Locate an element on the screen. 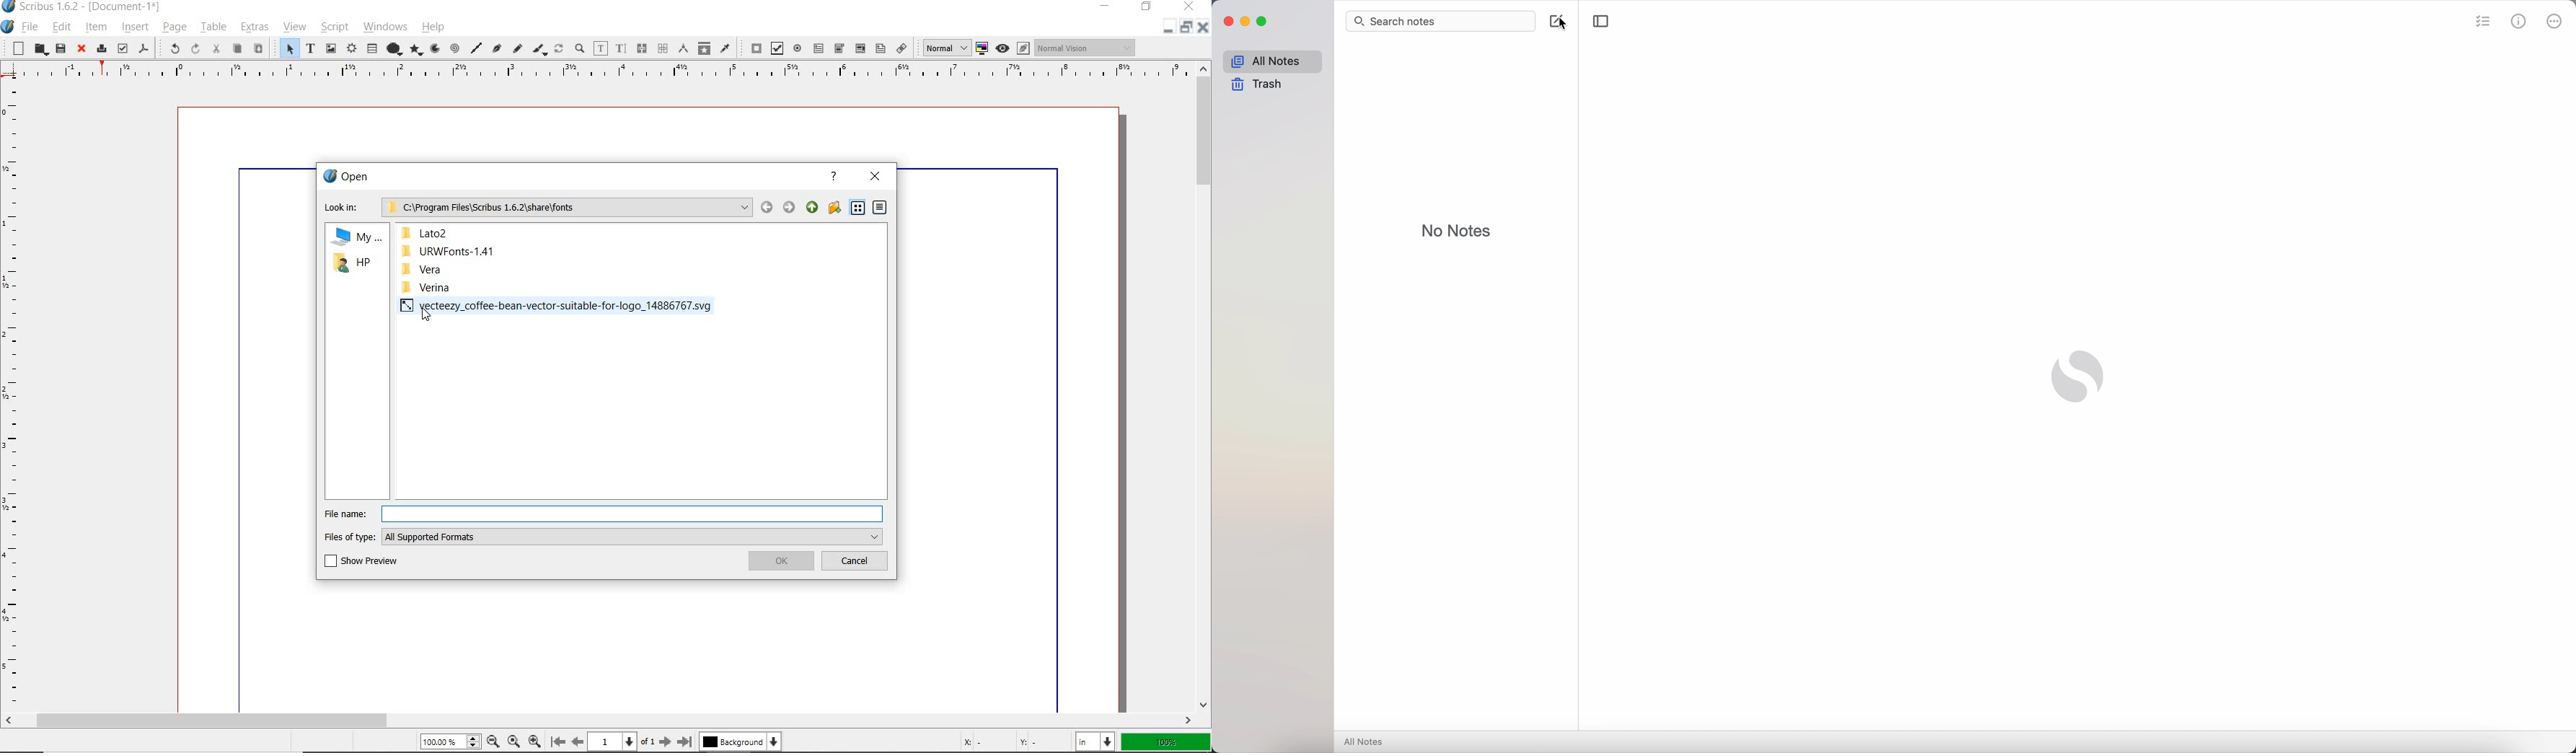  scrollbar is located at coordinates (599, 722).